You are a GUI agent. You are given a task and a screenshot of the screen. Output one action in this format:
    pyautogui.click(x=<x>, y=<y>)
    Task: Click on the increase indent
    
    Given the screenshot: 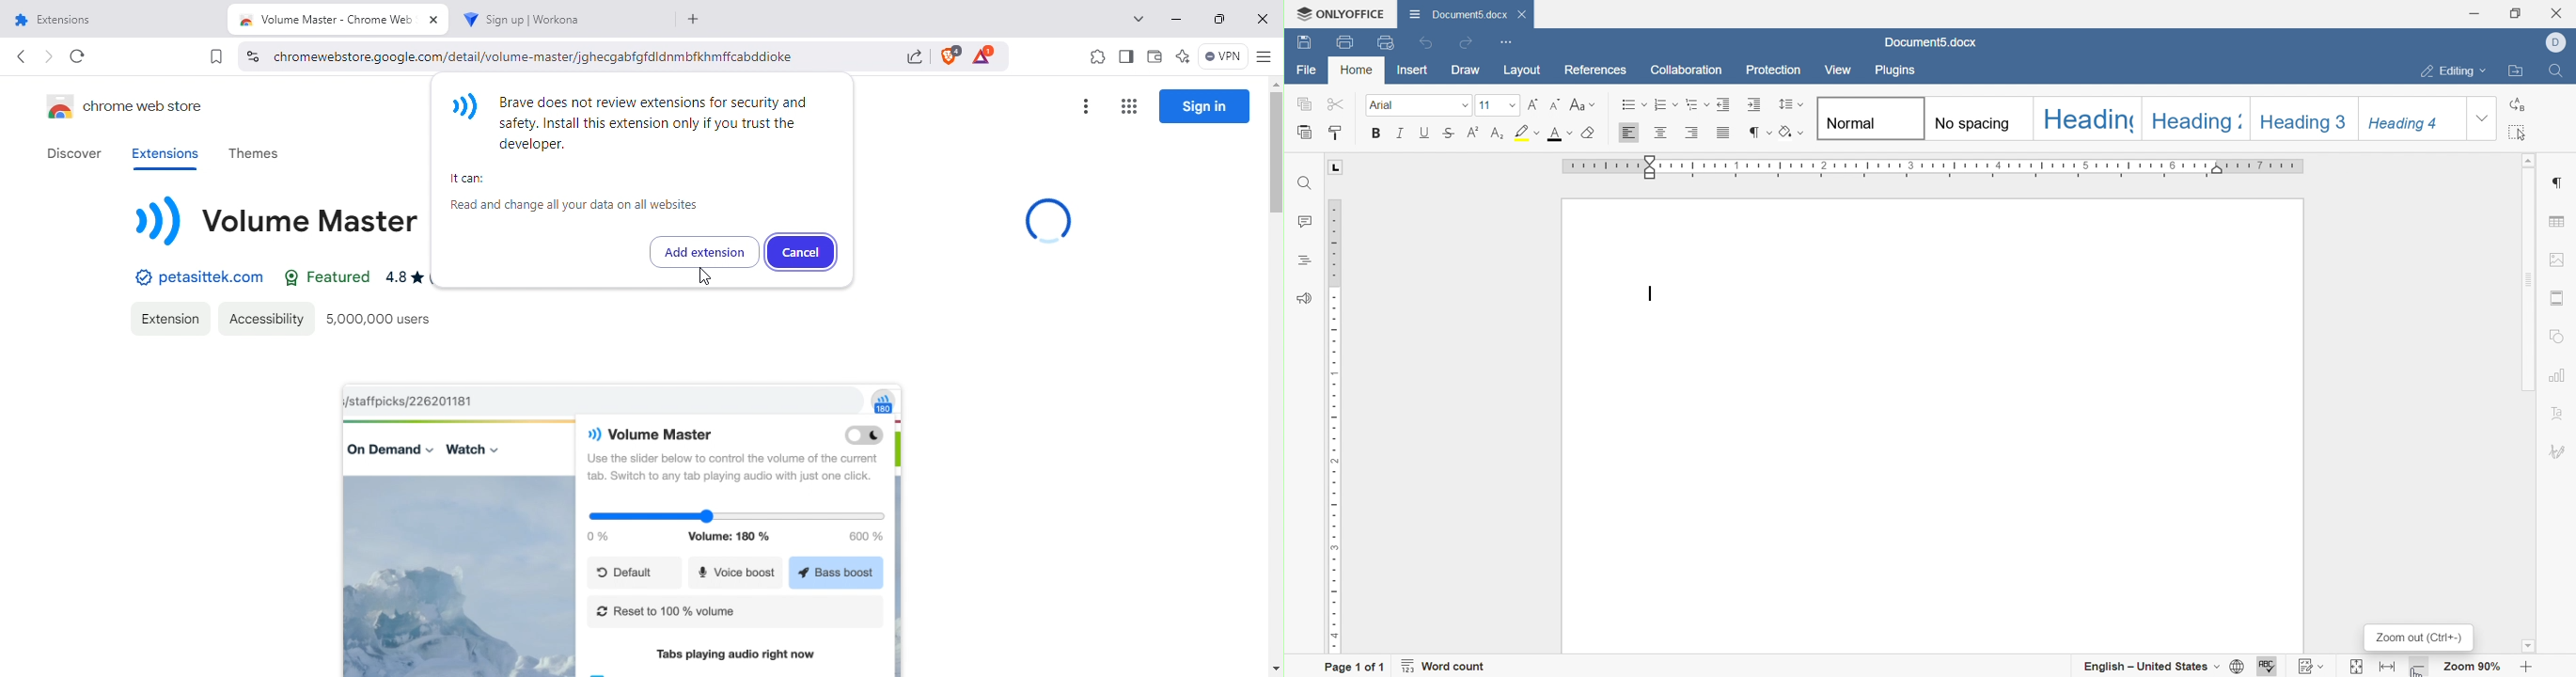 What is the action you would take?
    pyautogui.click(x=1753, y=104)
    